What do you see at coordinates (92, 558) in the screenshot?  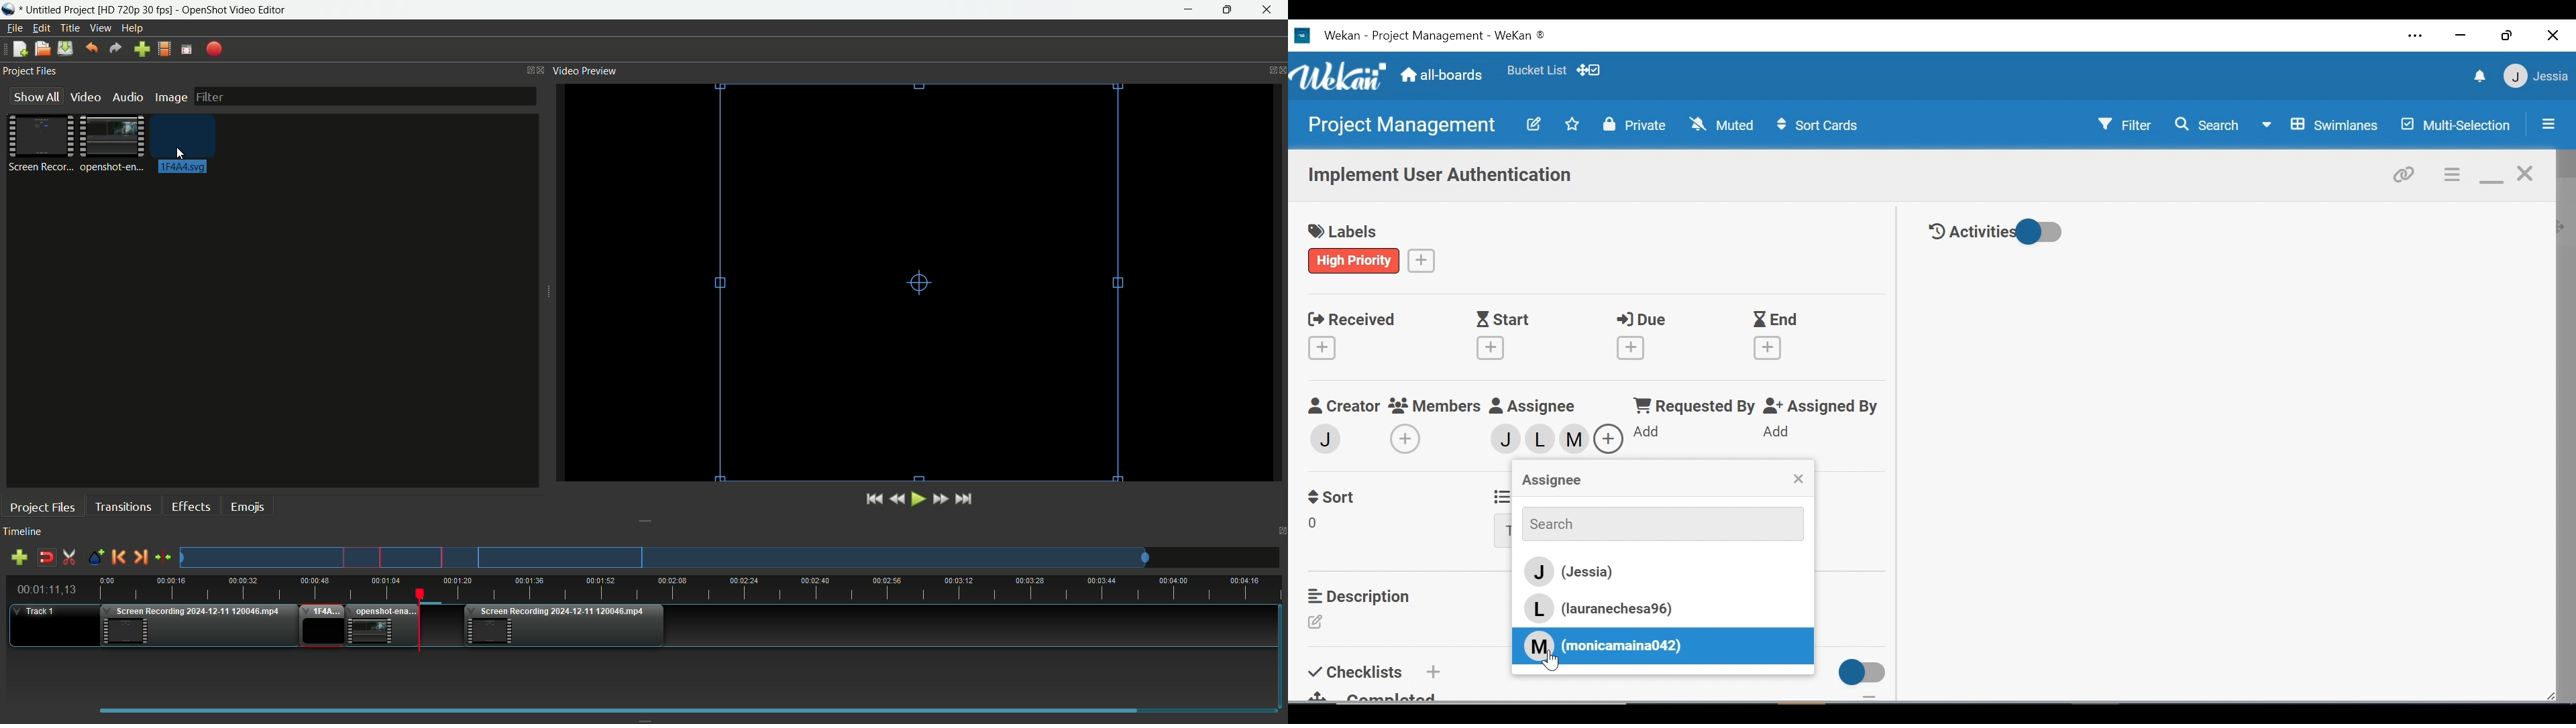 I see `Create markers` at bounding box center [92, 558].